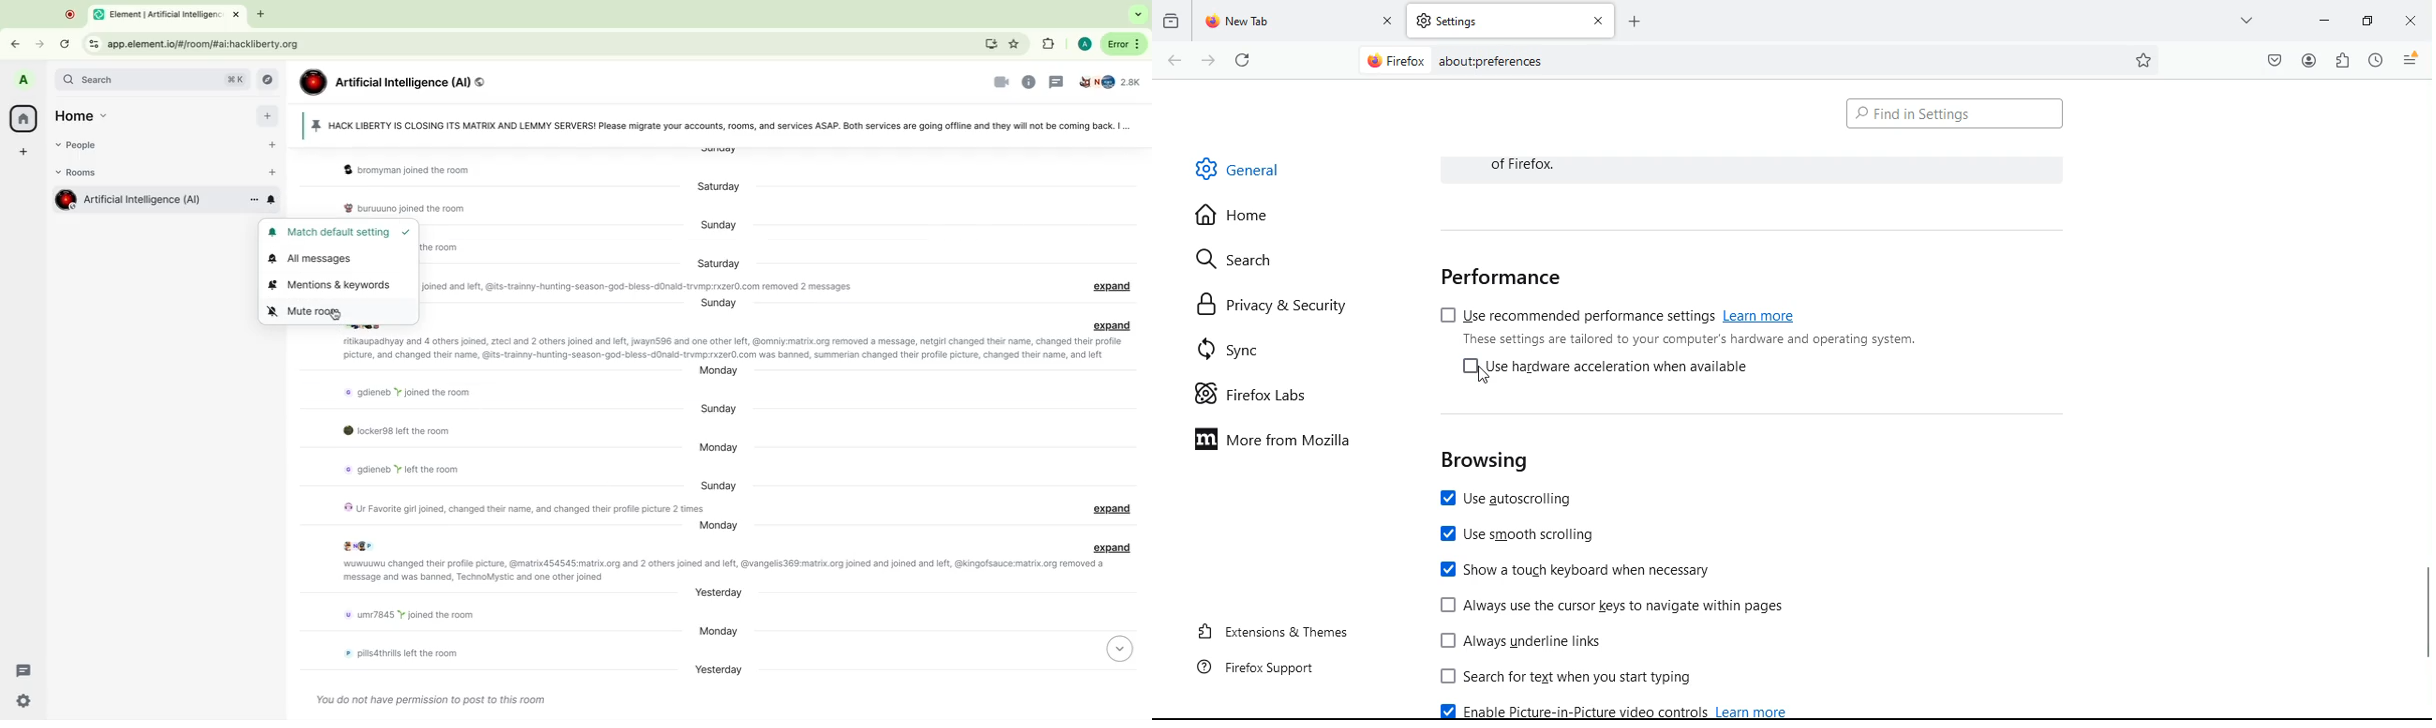 The height and width of the screenshot is (728, 2436). I want to click on Expand, so click(1115, 287).